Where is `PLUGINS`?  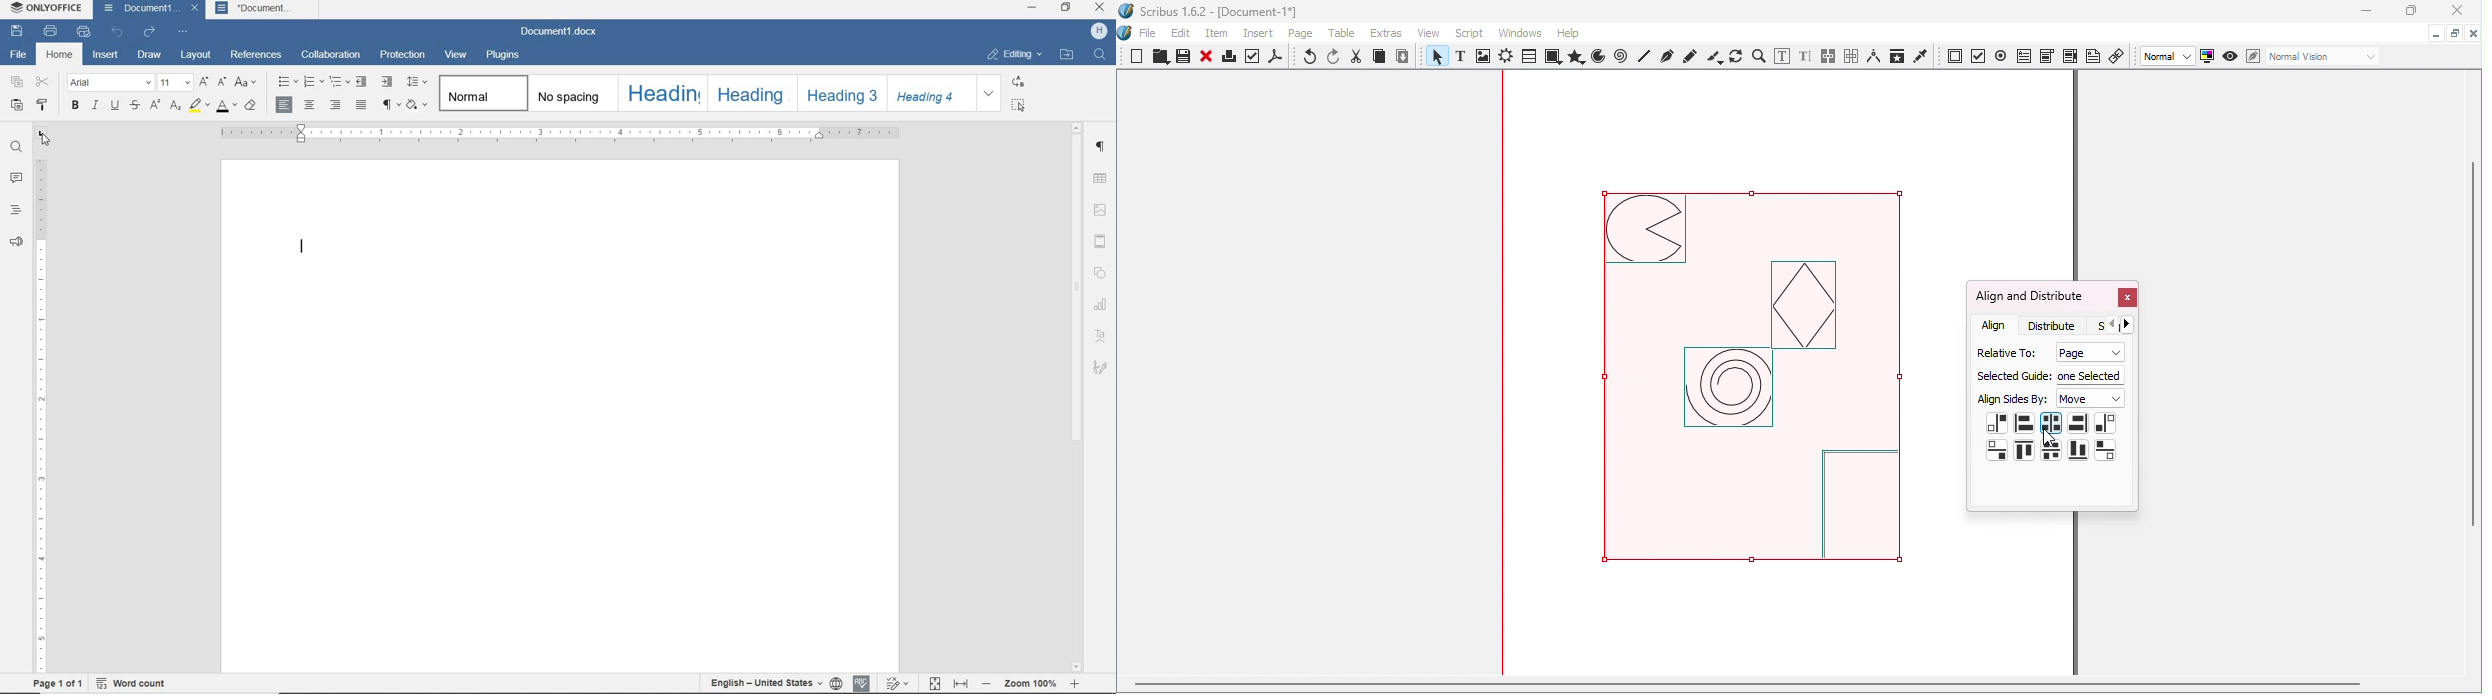 PLUGINS is located at coordinates (505, 55).